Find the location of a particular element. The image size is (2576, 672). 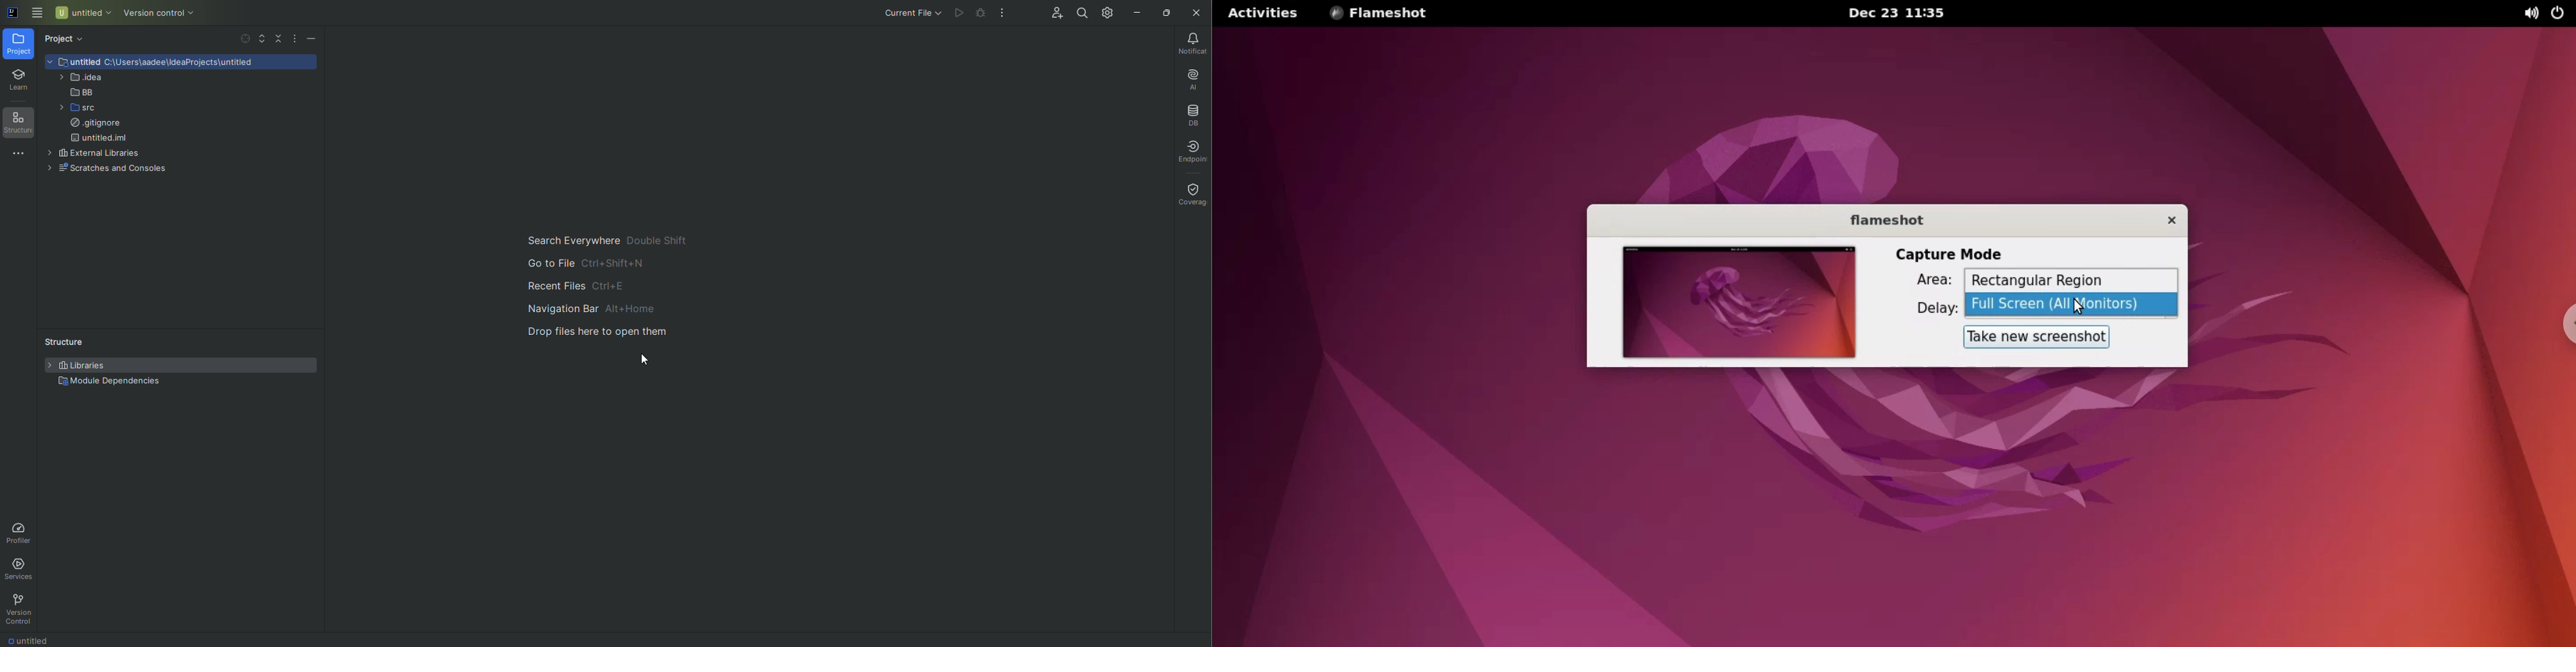

.gitigmore is located at coordinates (96, 125).